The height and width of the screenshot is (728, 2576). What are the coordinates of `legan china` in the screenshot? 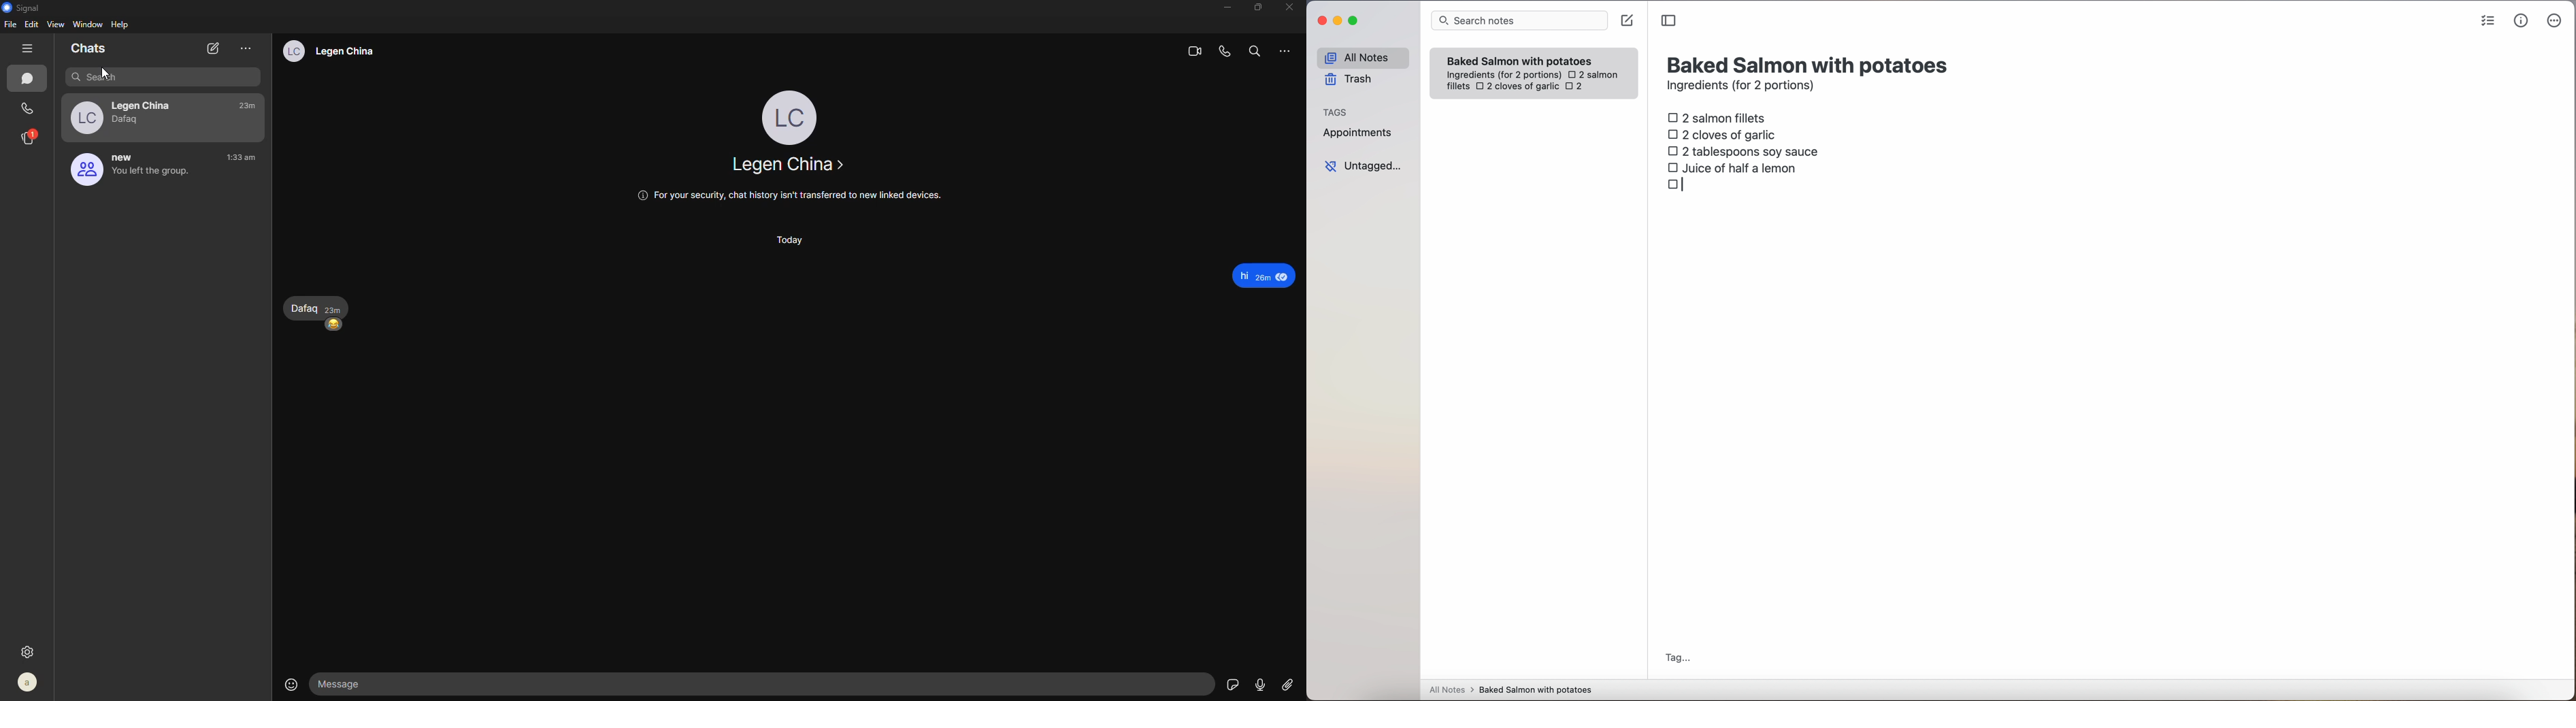 It's located at (350, 52).